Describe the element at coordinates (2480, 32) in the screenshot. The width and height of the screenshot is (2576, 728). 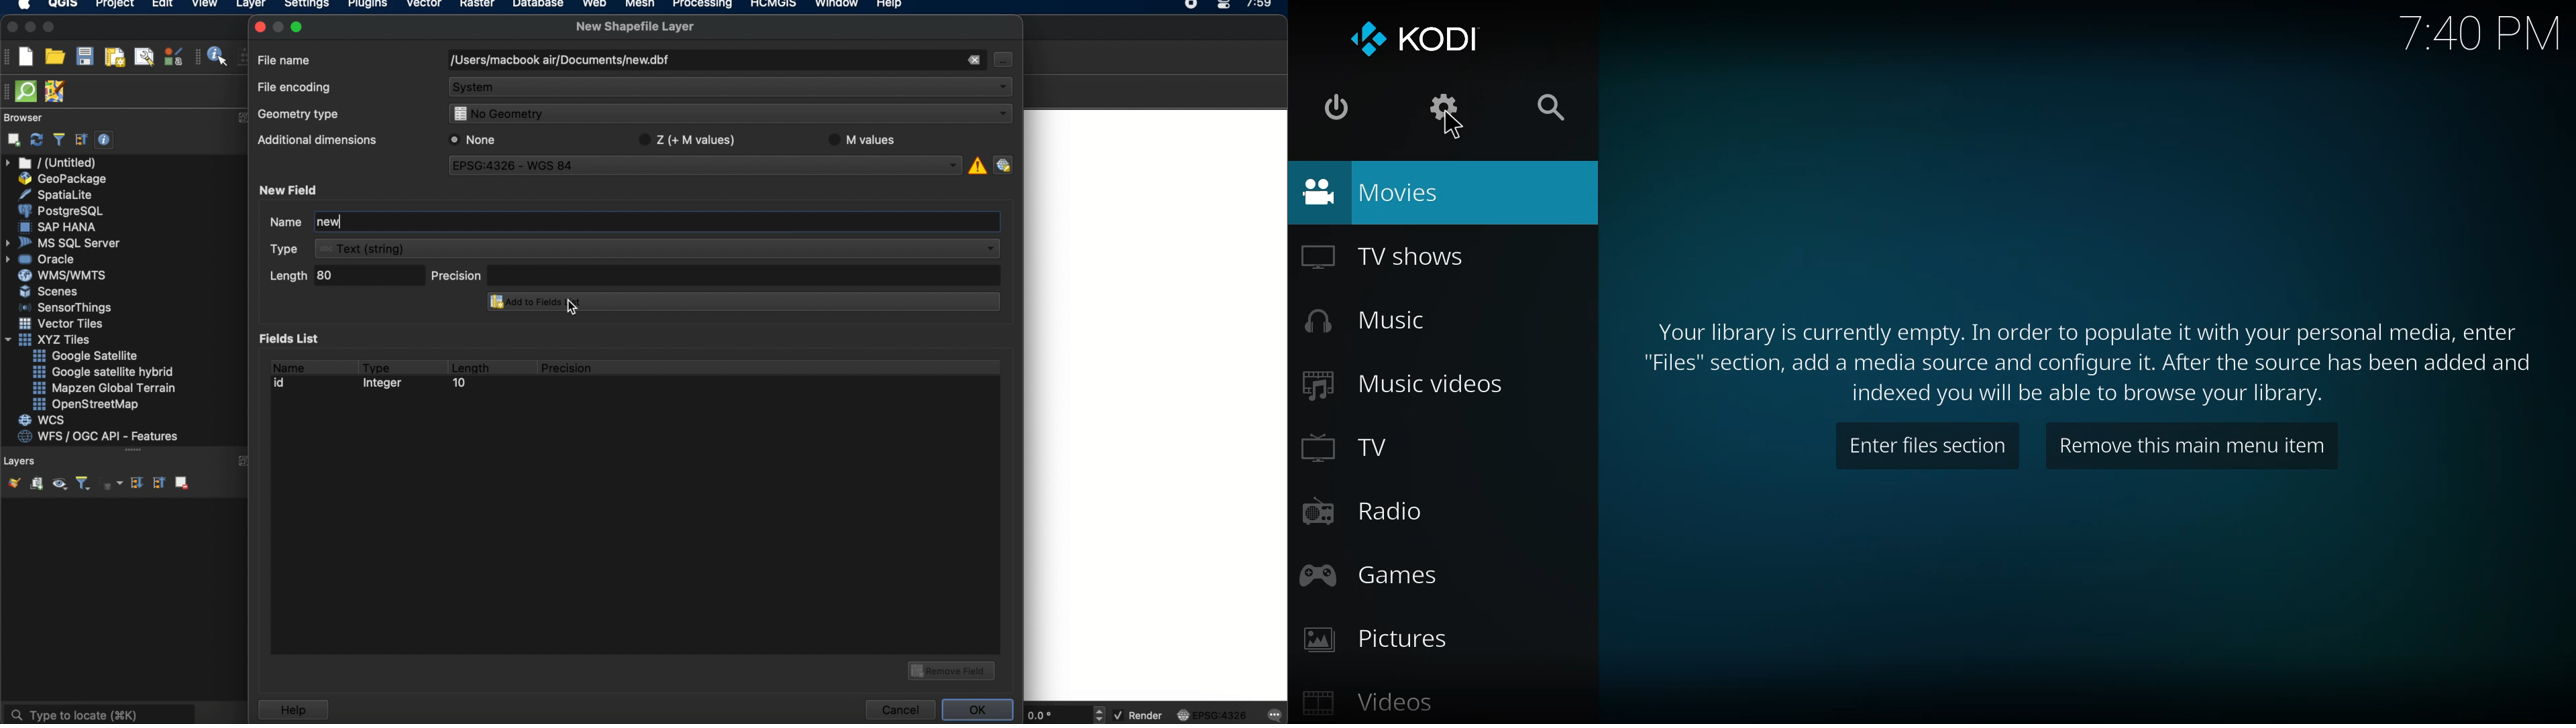
I see `time` at that location.